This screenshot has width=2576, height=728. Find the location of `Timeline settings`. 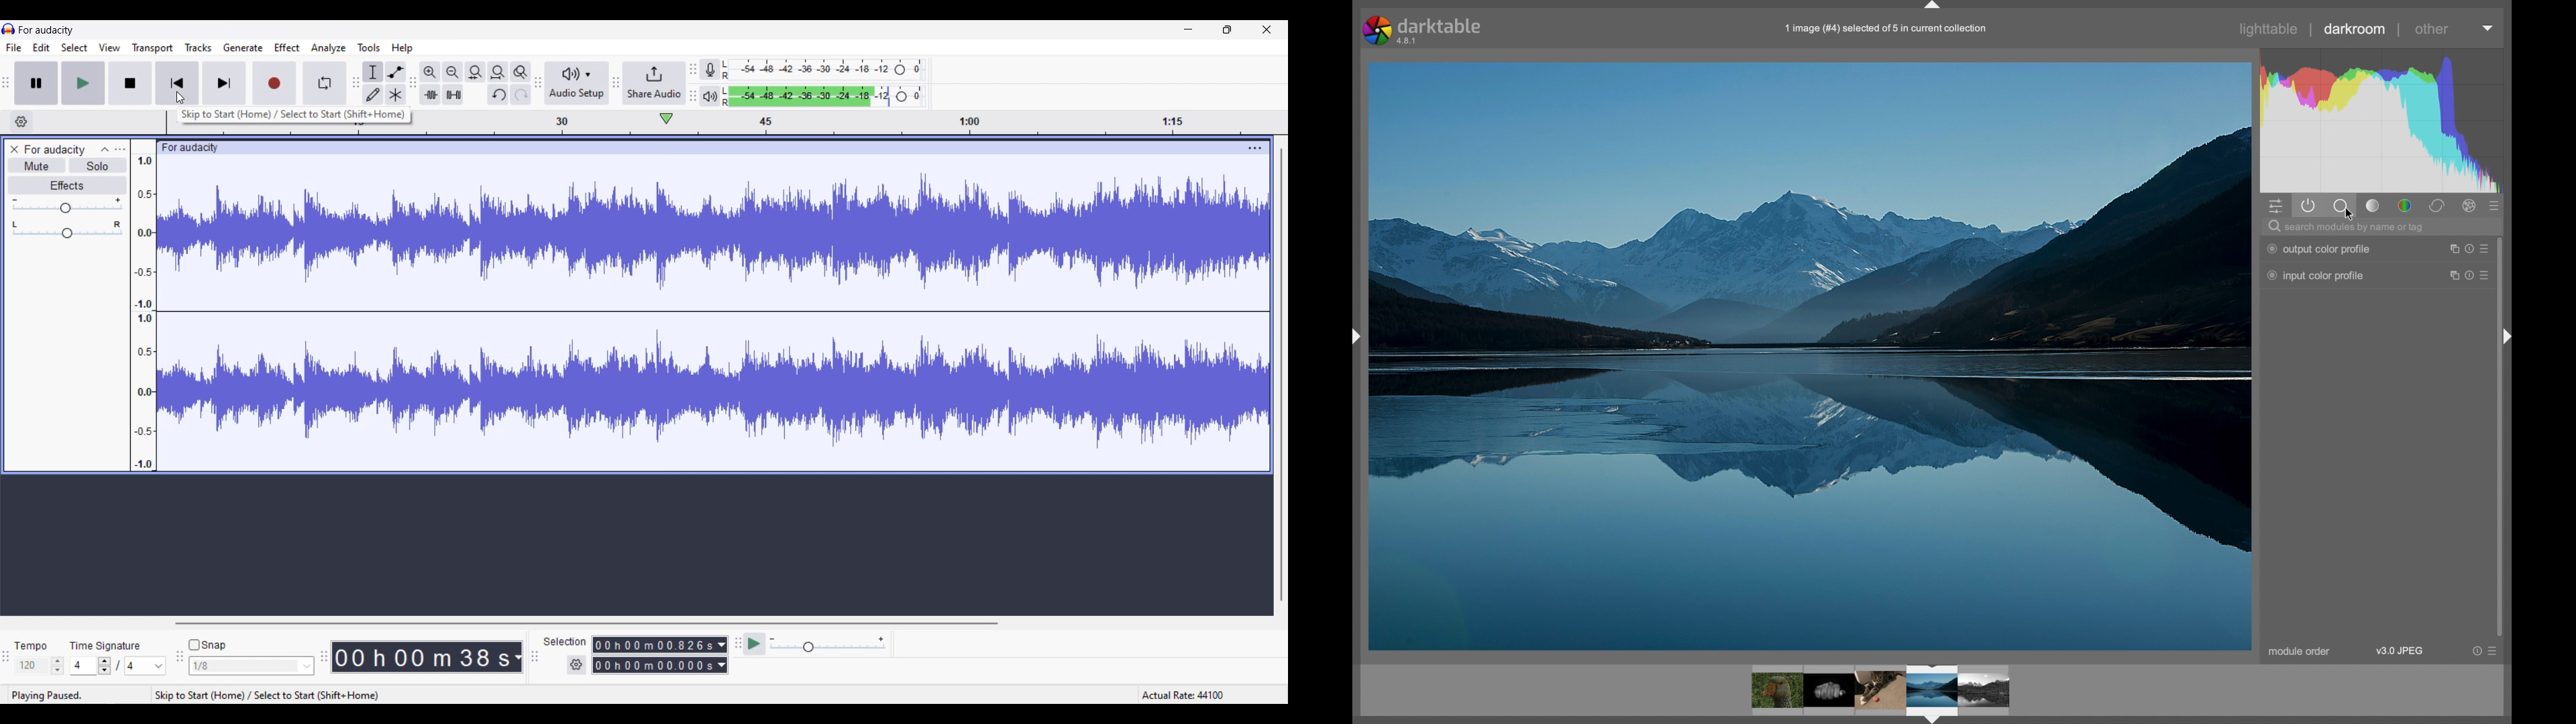

Timeline settings is located at coordinates (21, 122).